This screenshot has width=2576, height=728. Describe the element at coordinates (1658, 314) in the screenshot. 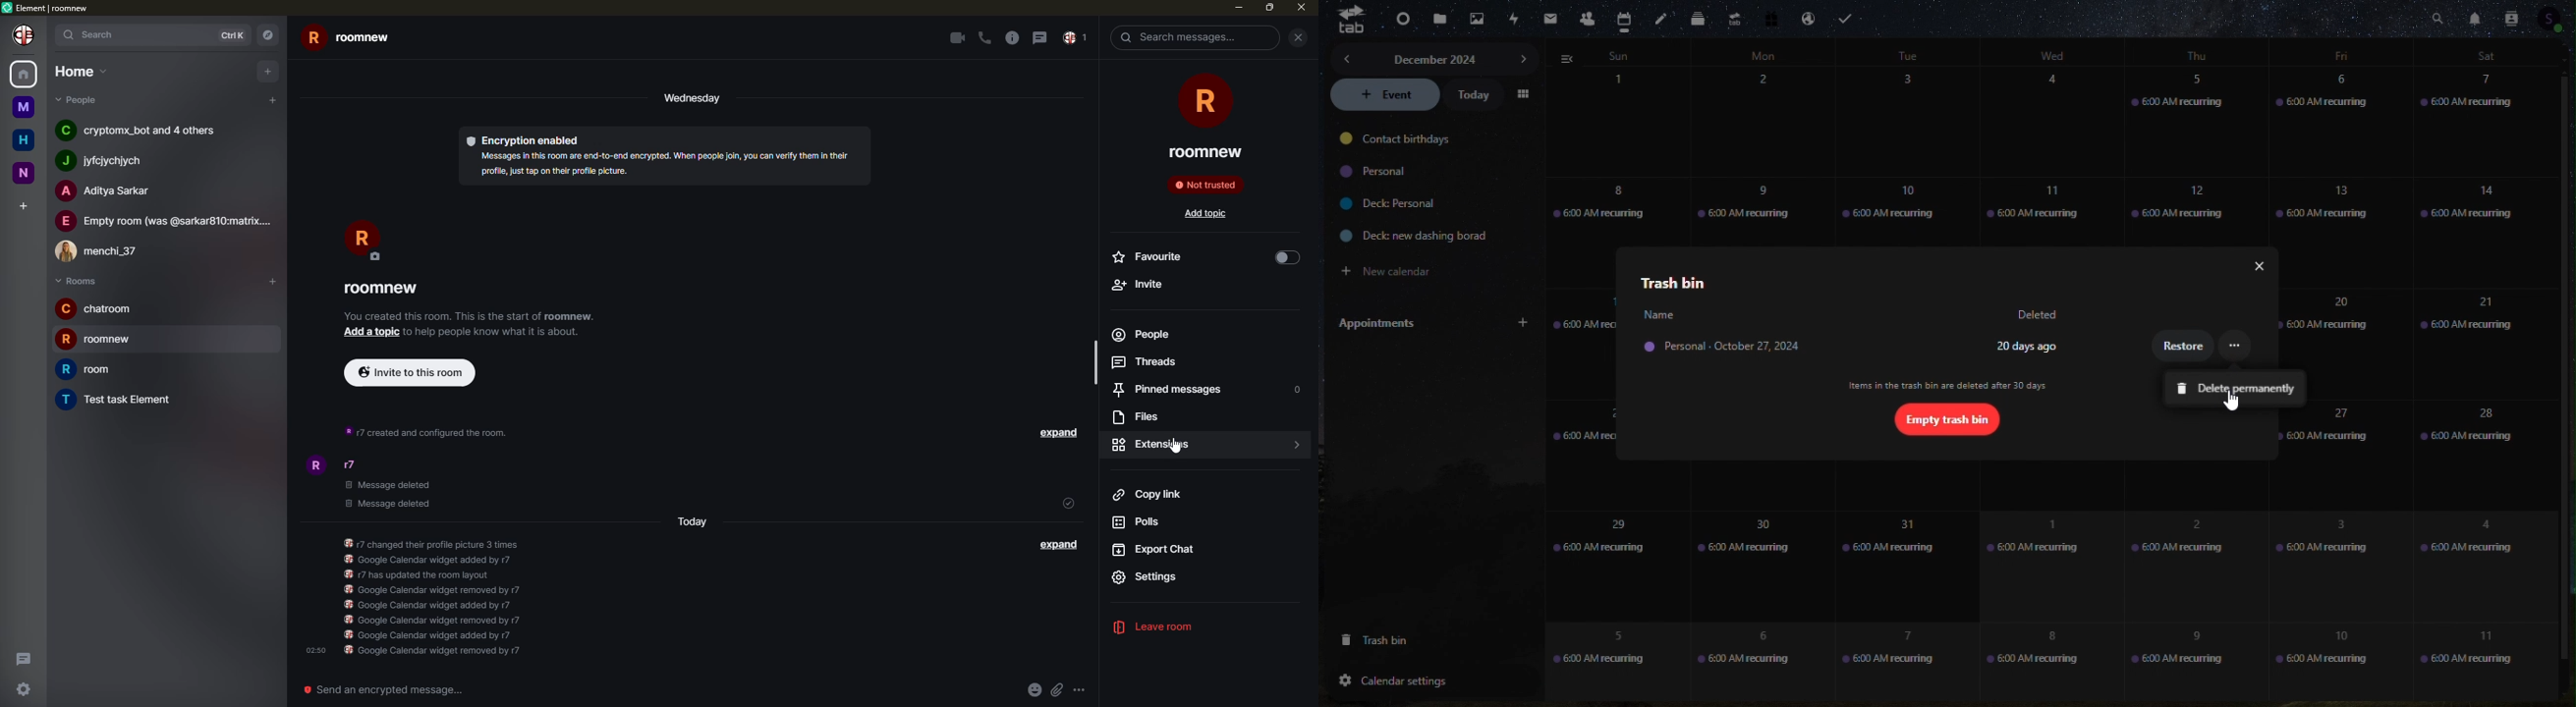

I see `John Smith` at that location.